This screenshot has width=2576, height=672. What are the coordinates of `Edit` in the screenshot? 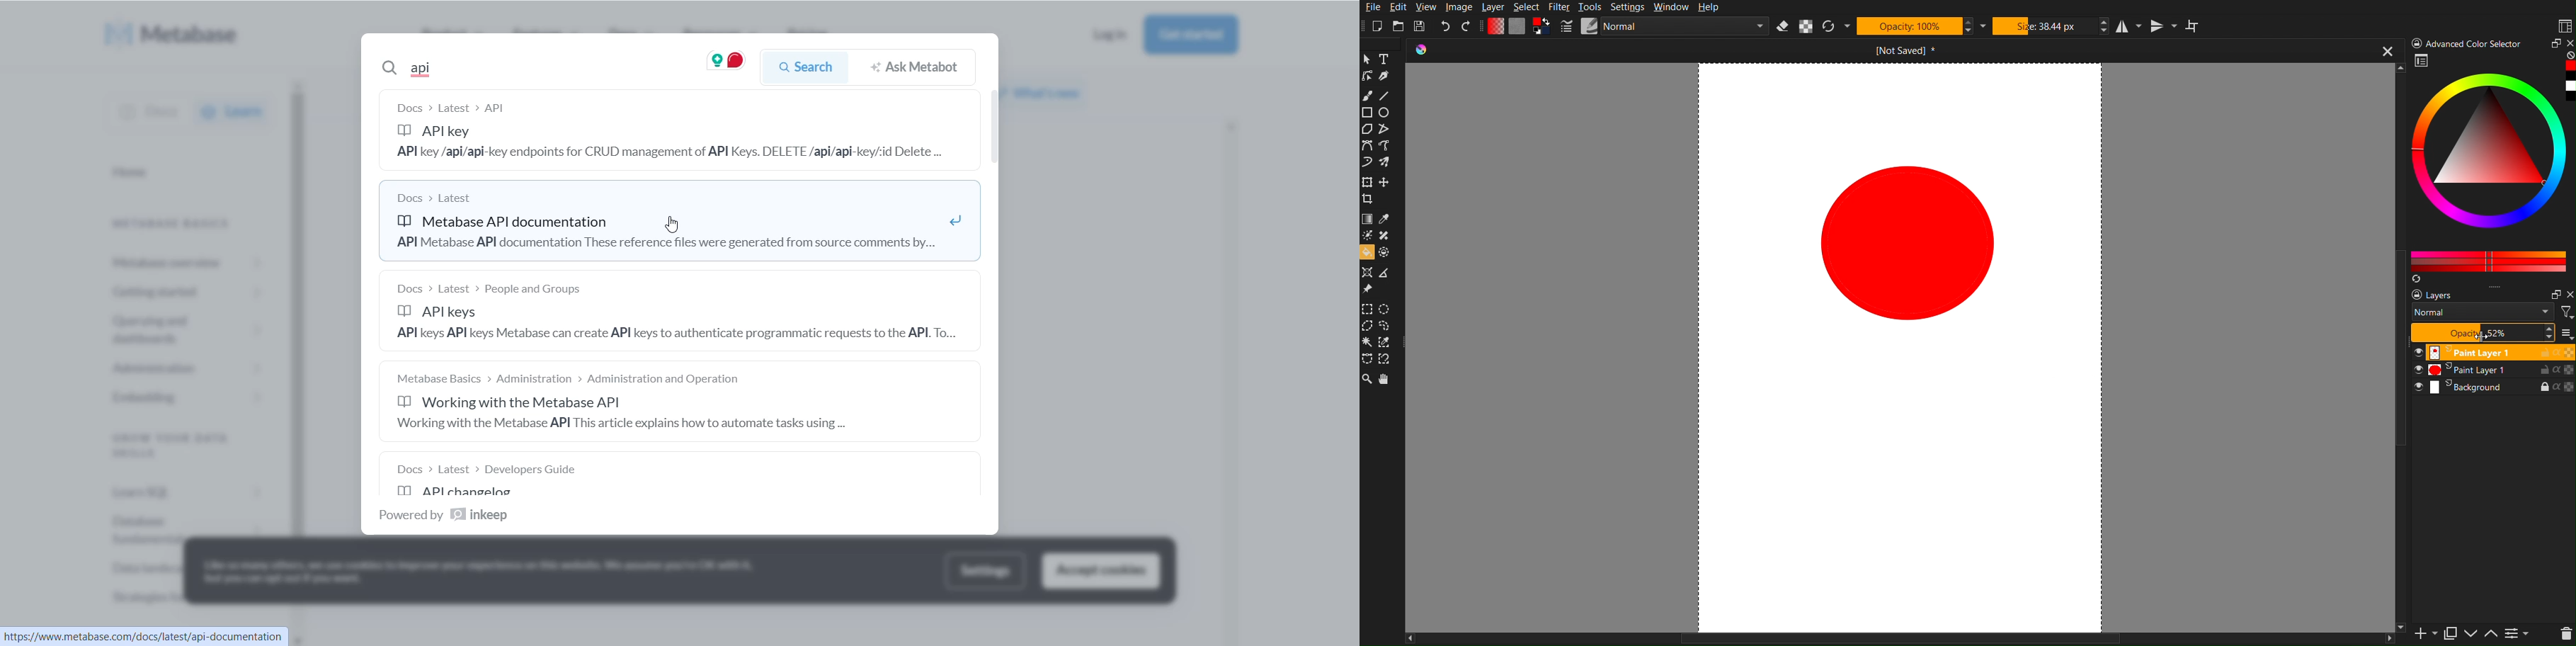 It's located at (1399, 8).